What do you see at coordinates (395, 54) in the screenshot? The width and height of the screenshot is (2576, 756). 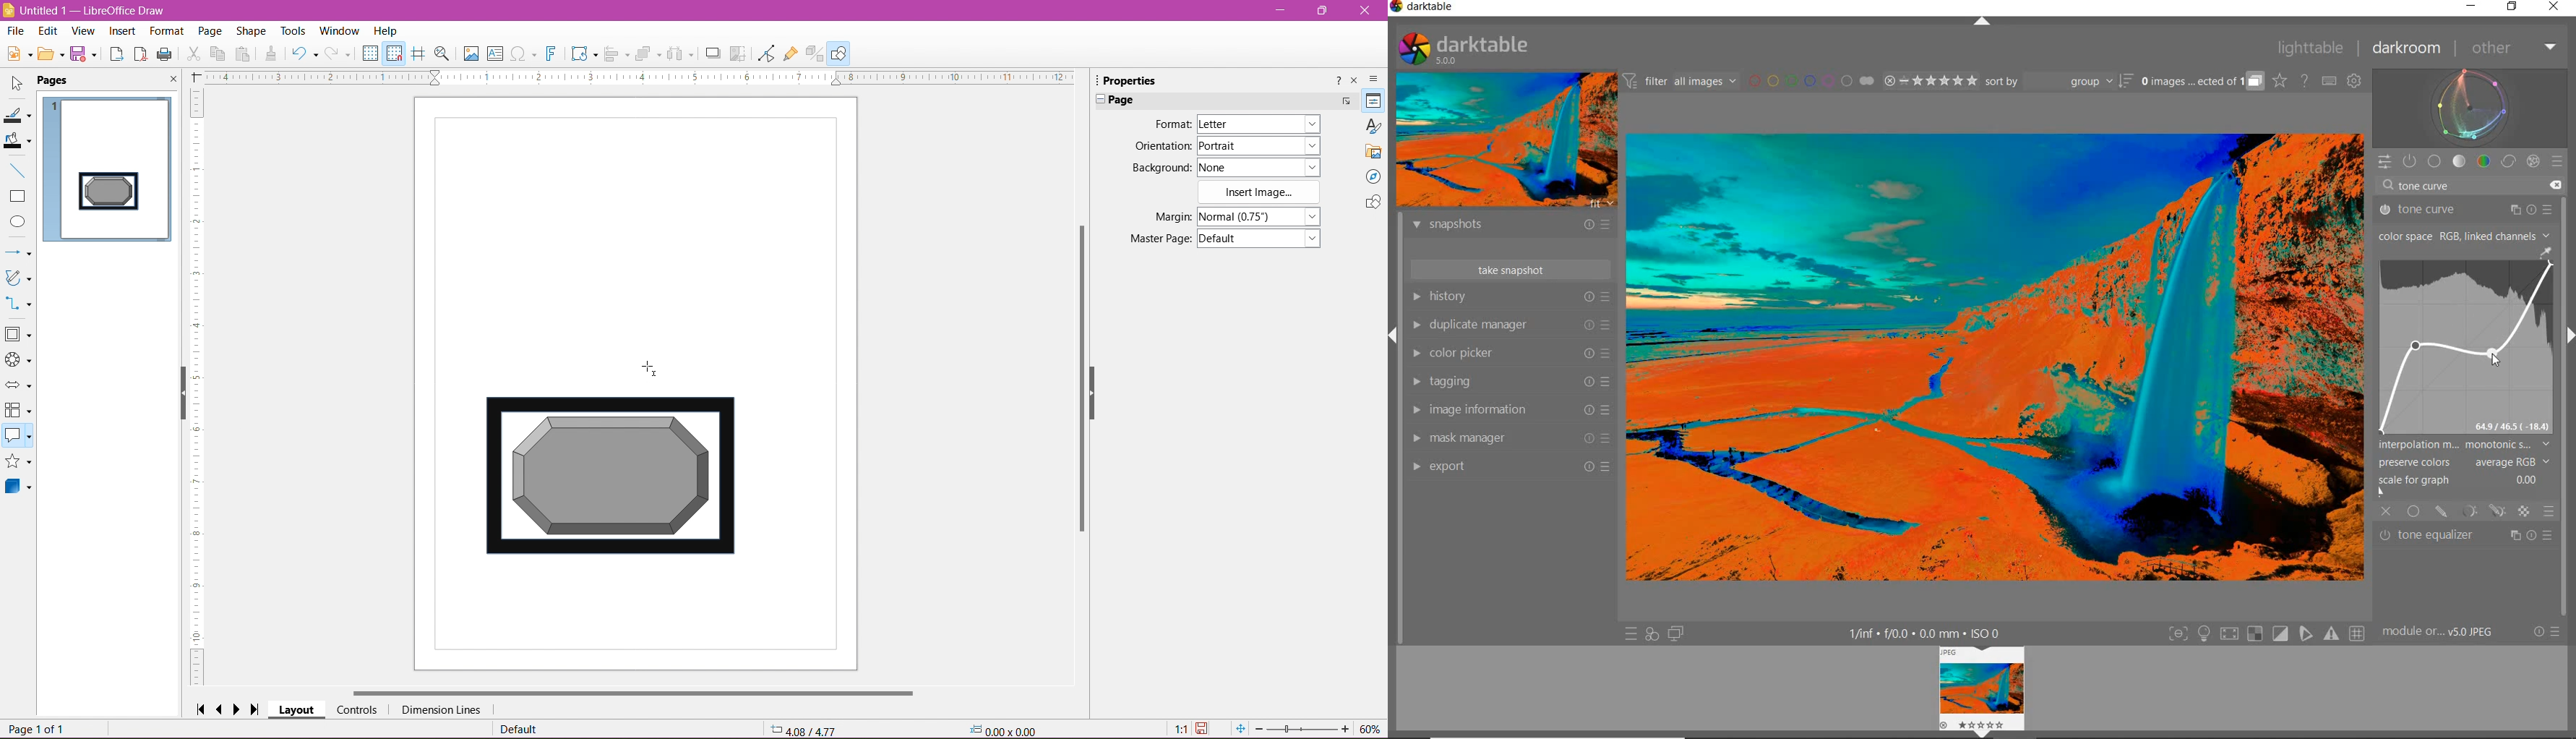 I see `Snap to Grid` at bounding box center [395, 54].